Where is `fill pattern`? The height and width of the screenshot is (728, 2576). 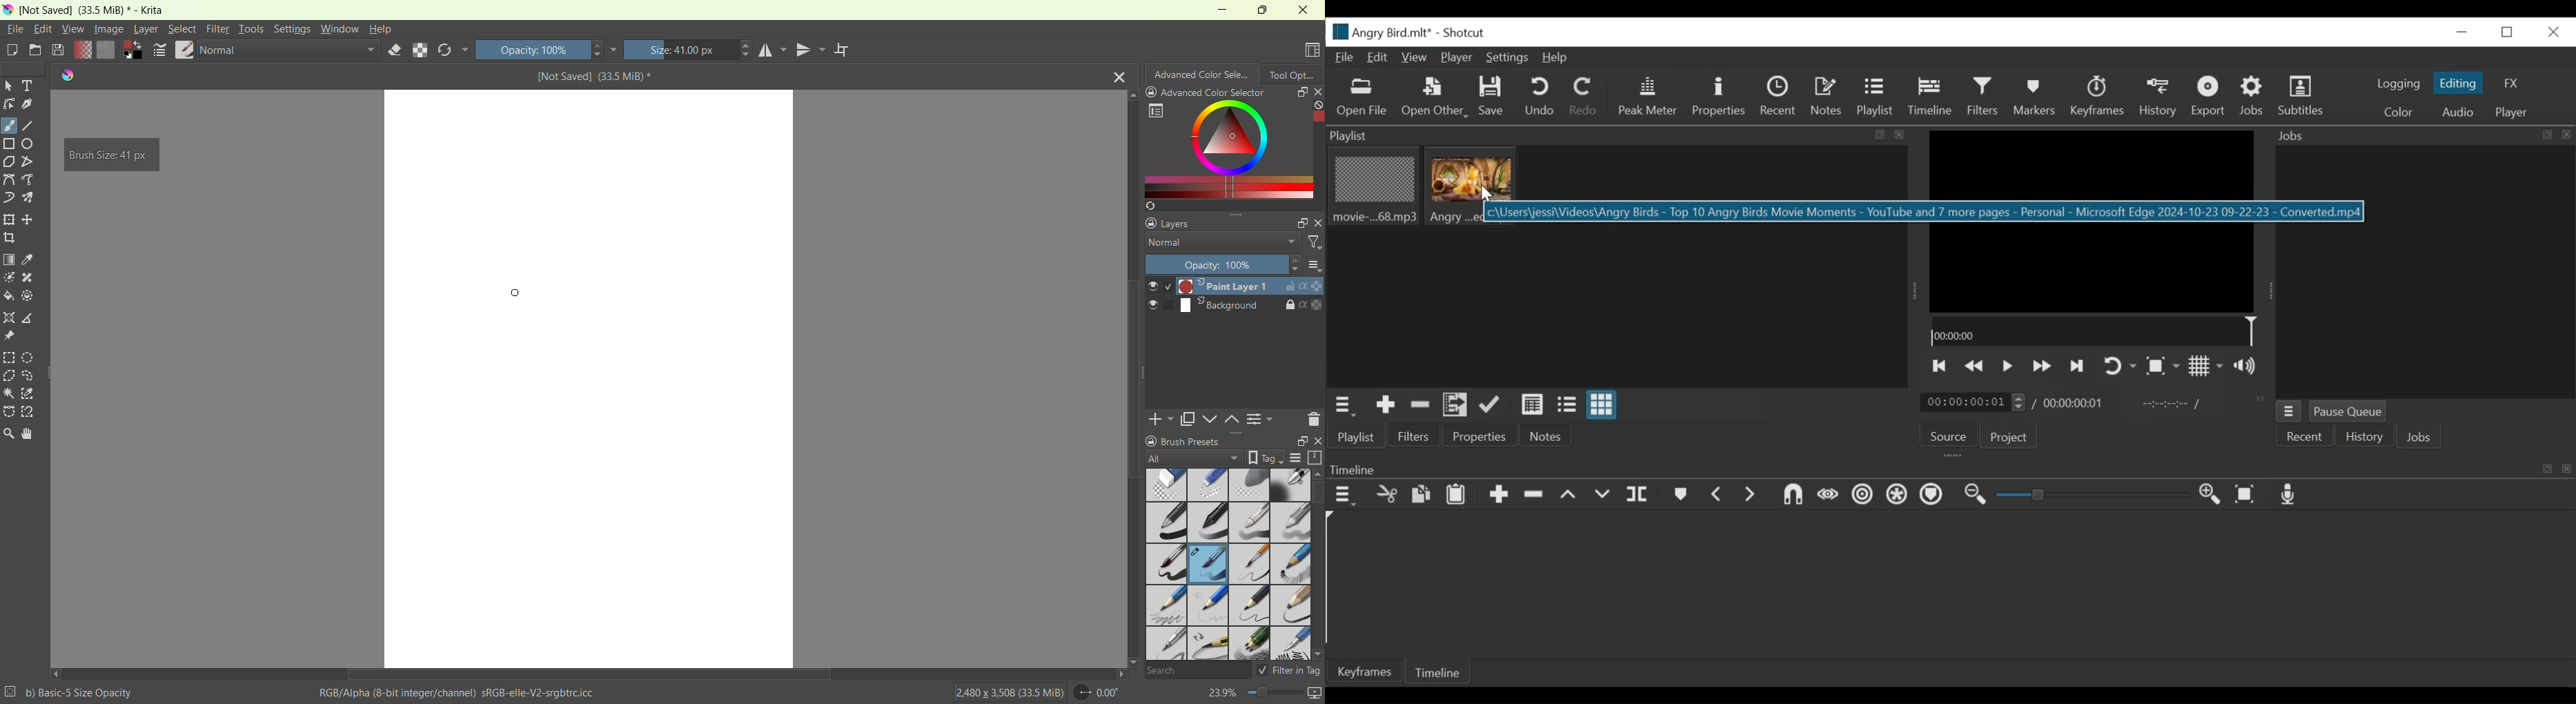 fill pattern is located at coordinates (106, 51).